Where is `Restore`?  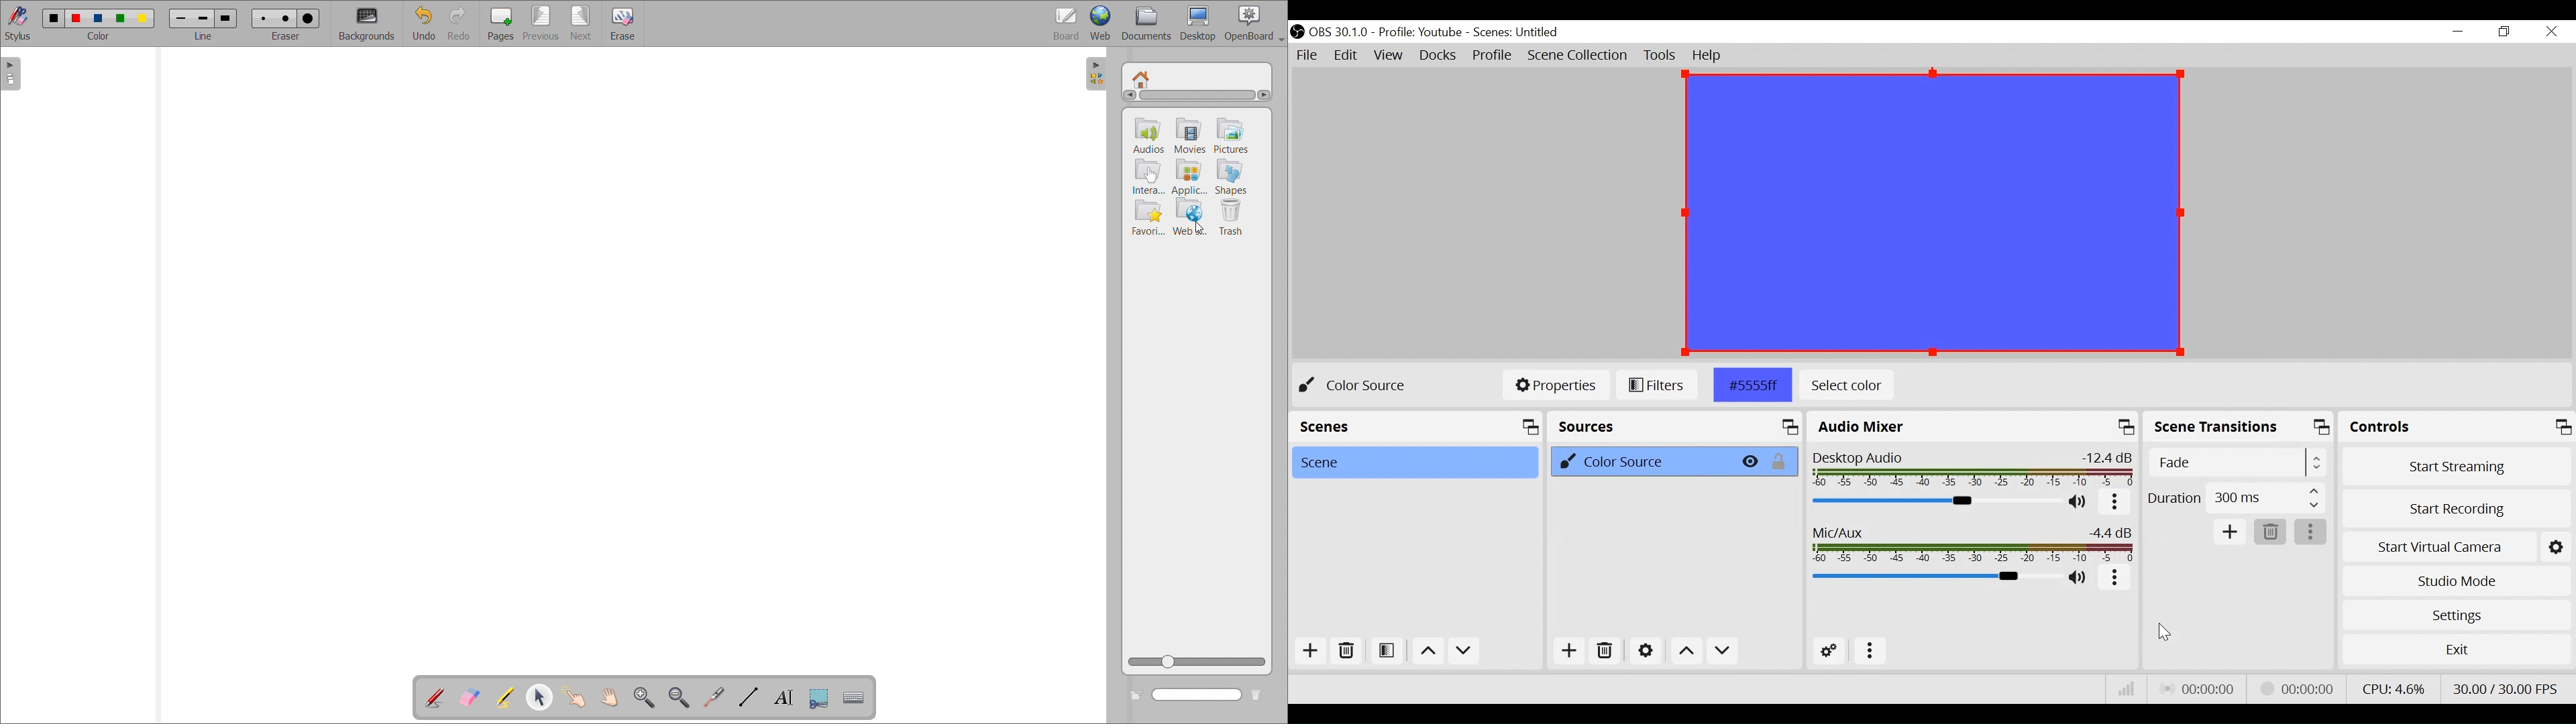
Restore is located at coordinates (2508, 32).